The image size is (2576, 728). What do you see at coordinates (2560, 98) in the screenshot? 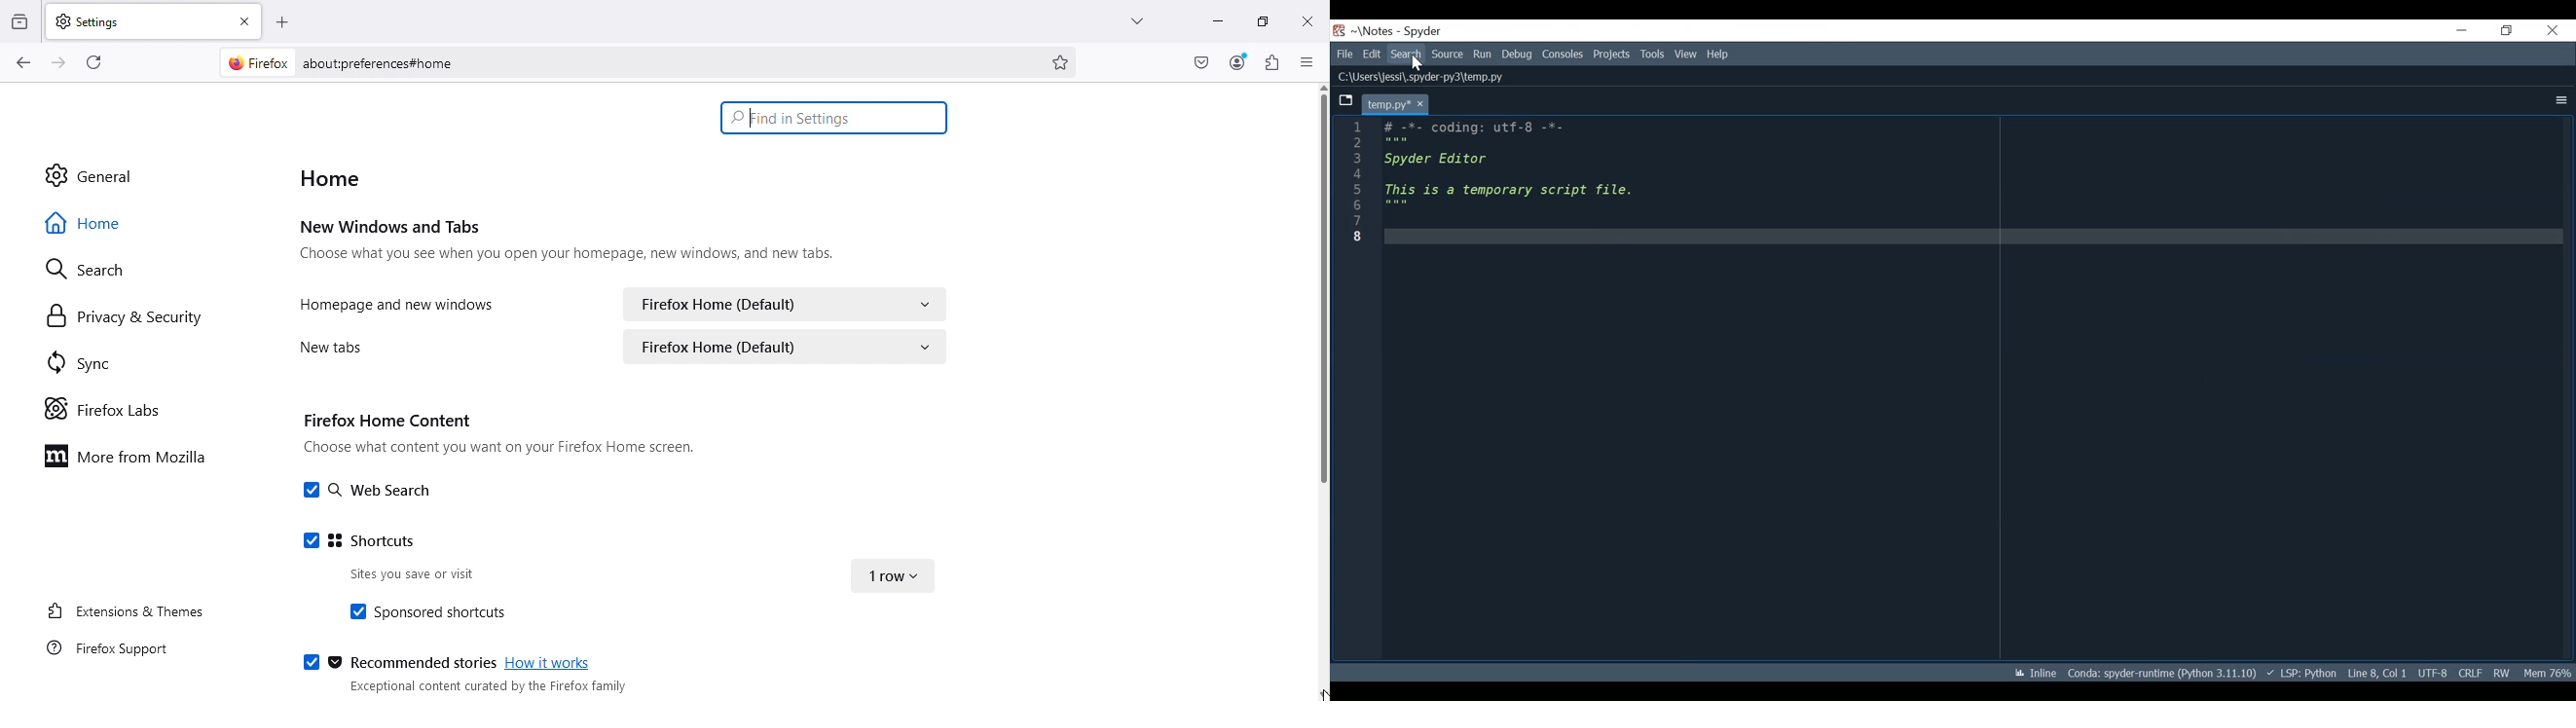
I see `More Options` at bounding box center [2560, 98].